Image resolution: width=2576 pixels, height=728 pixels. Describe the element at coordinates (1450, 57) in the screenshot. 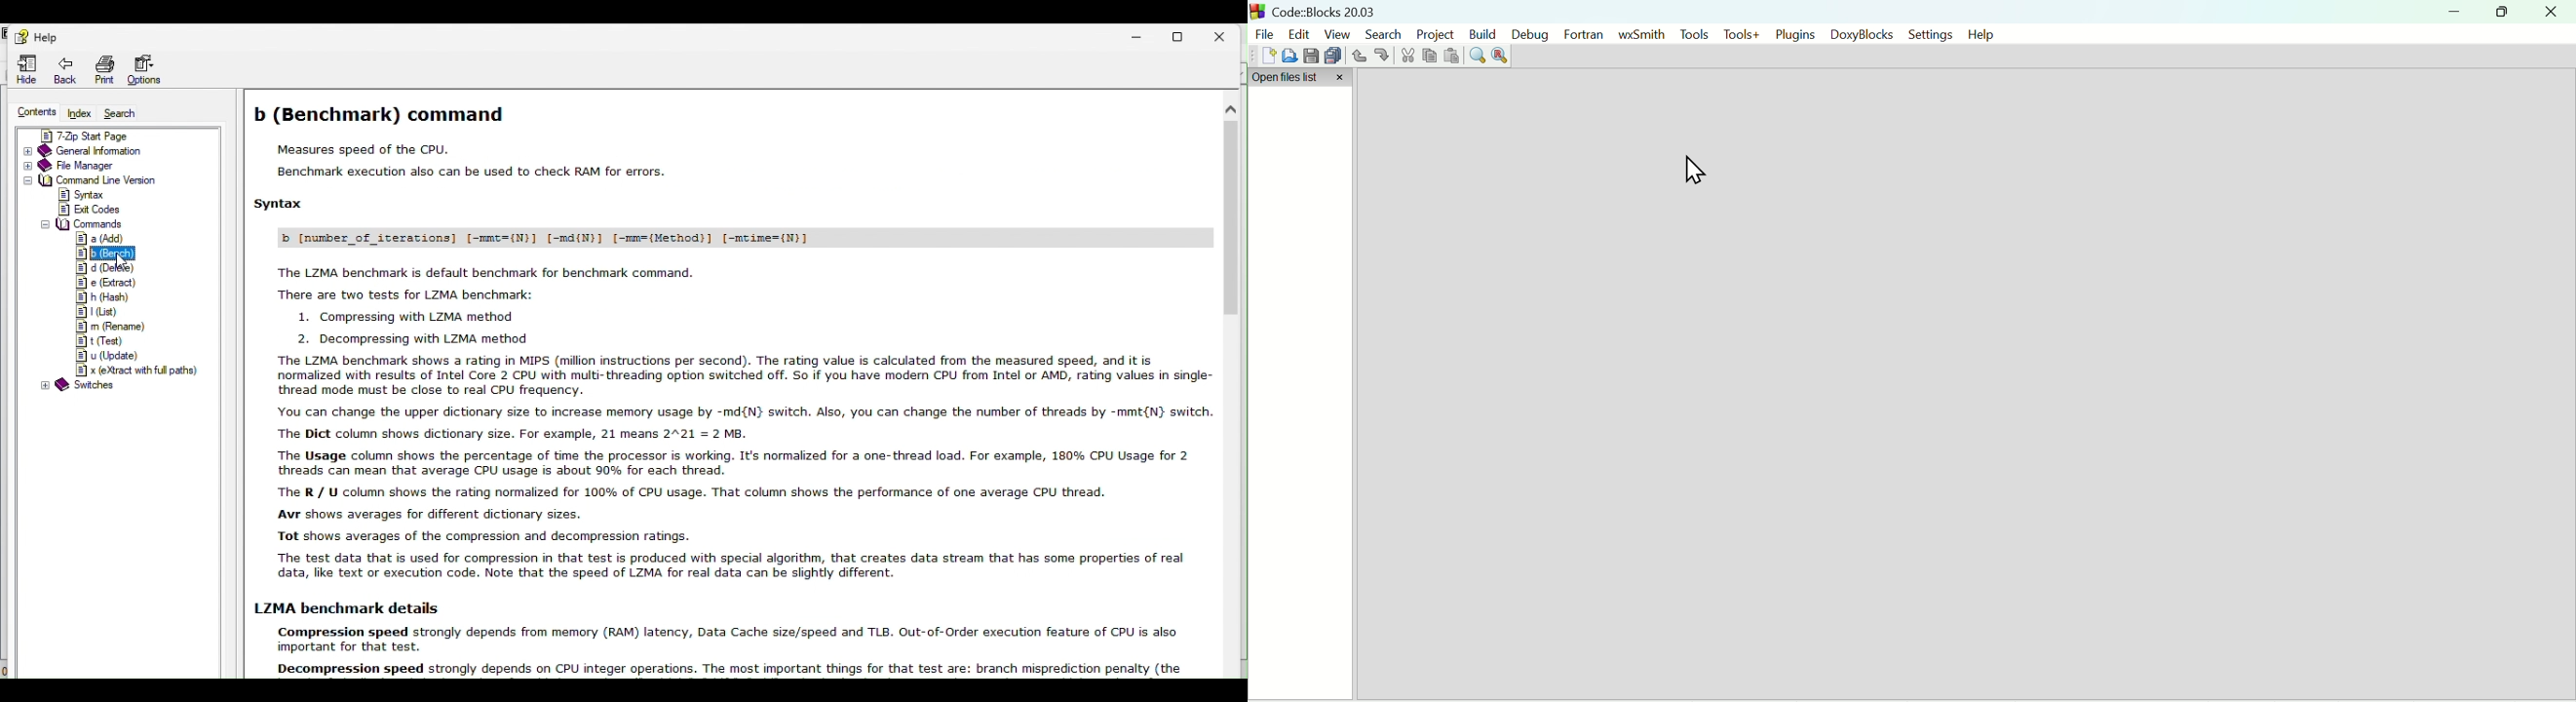

I see `Paste` at that location.